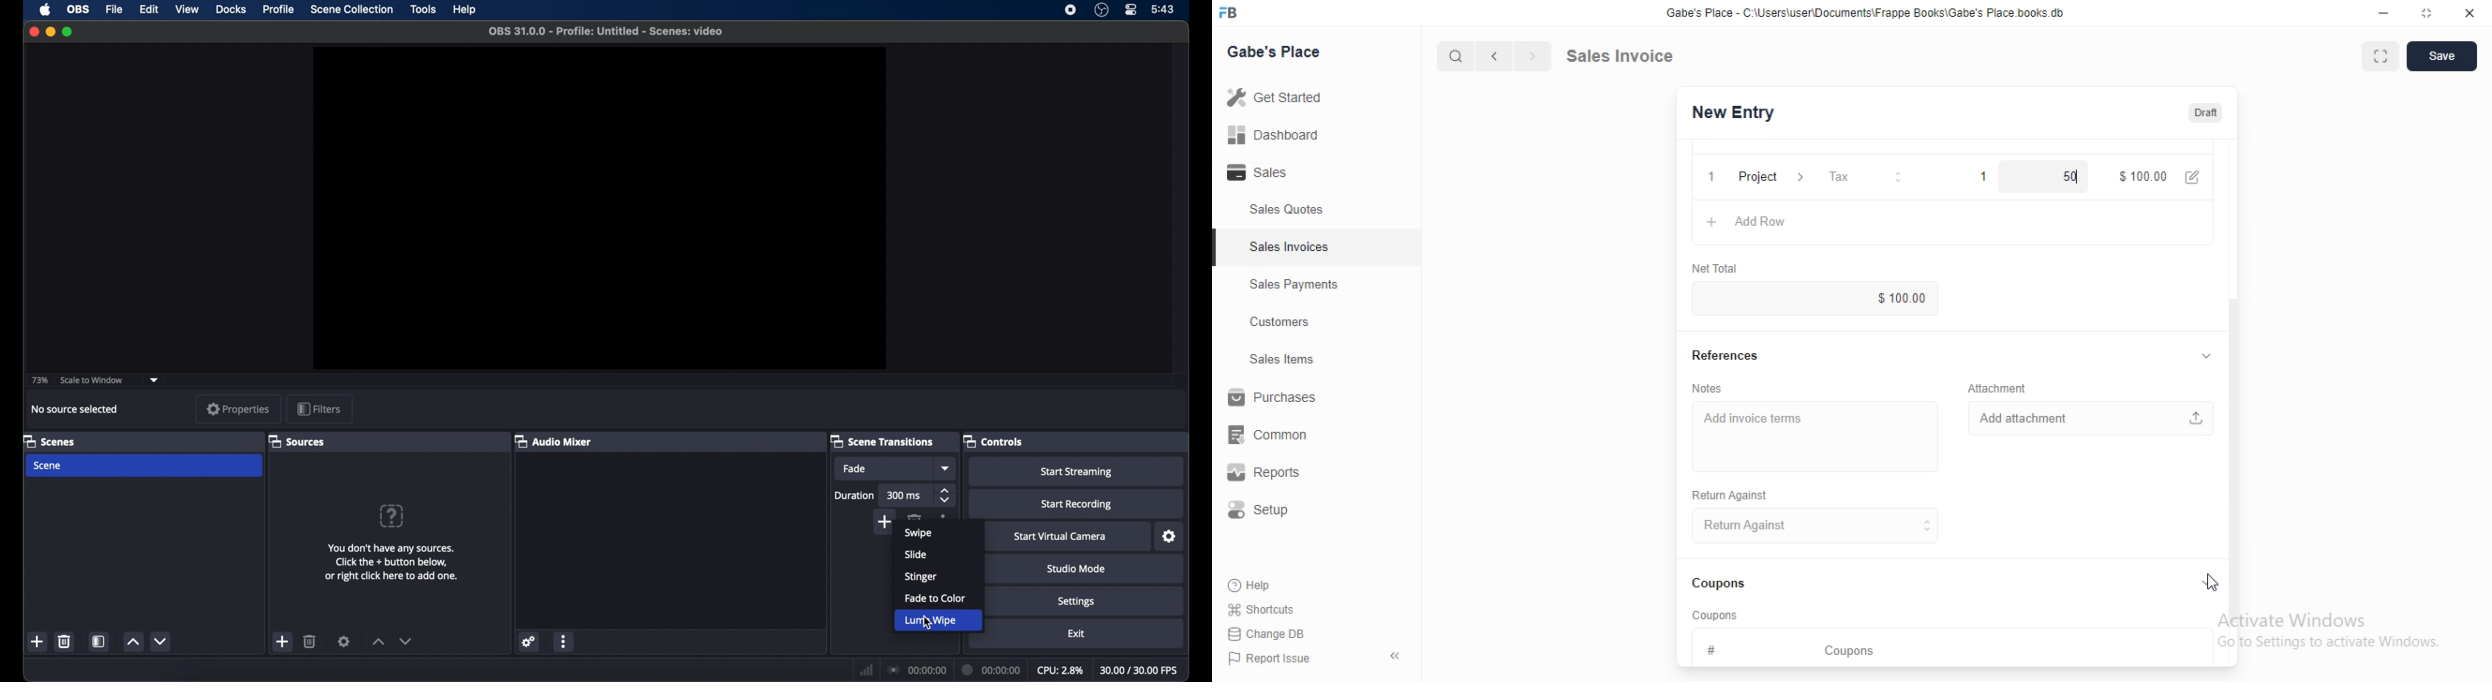 This screenshot has width=2492, height=700. Describe the element at coordinates (2428, 15) in the screenshot. I see `maximize` at that location.